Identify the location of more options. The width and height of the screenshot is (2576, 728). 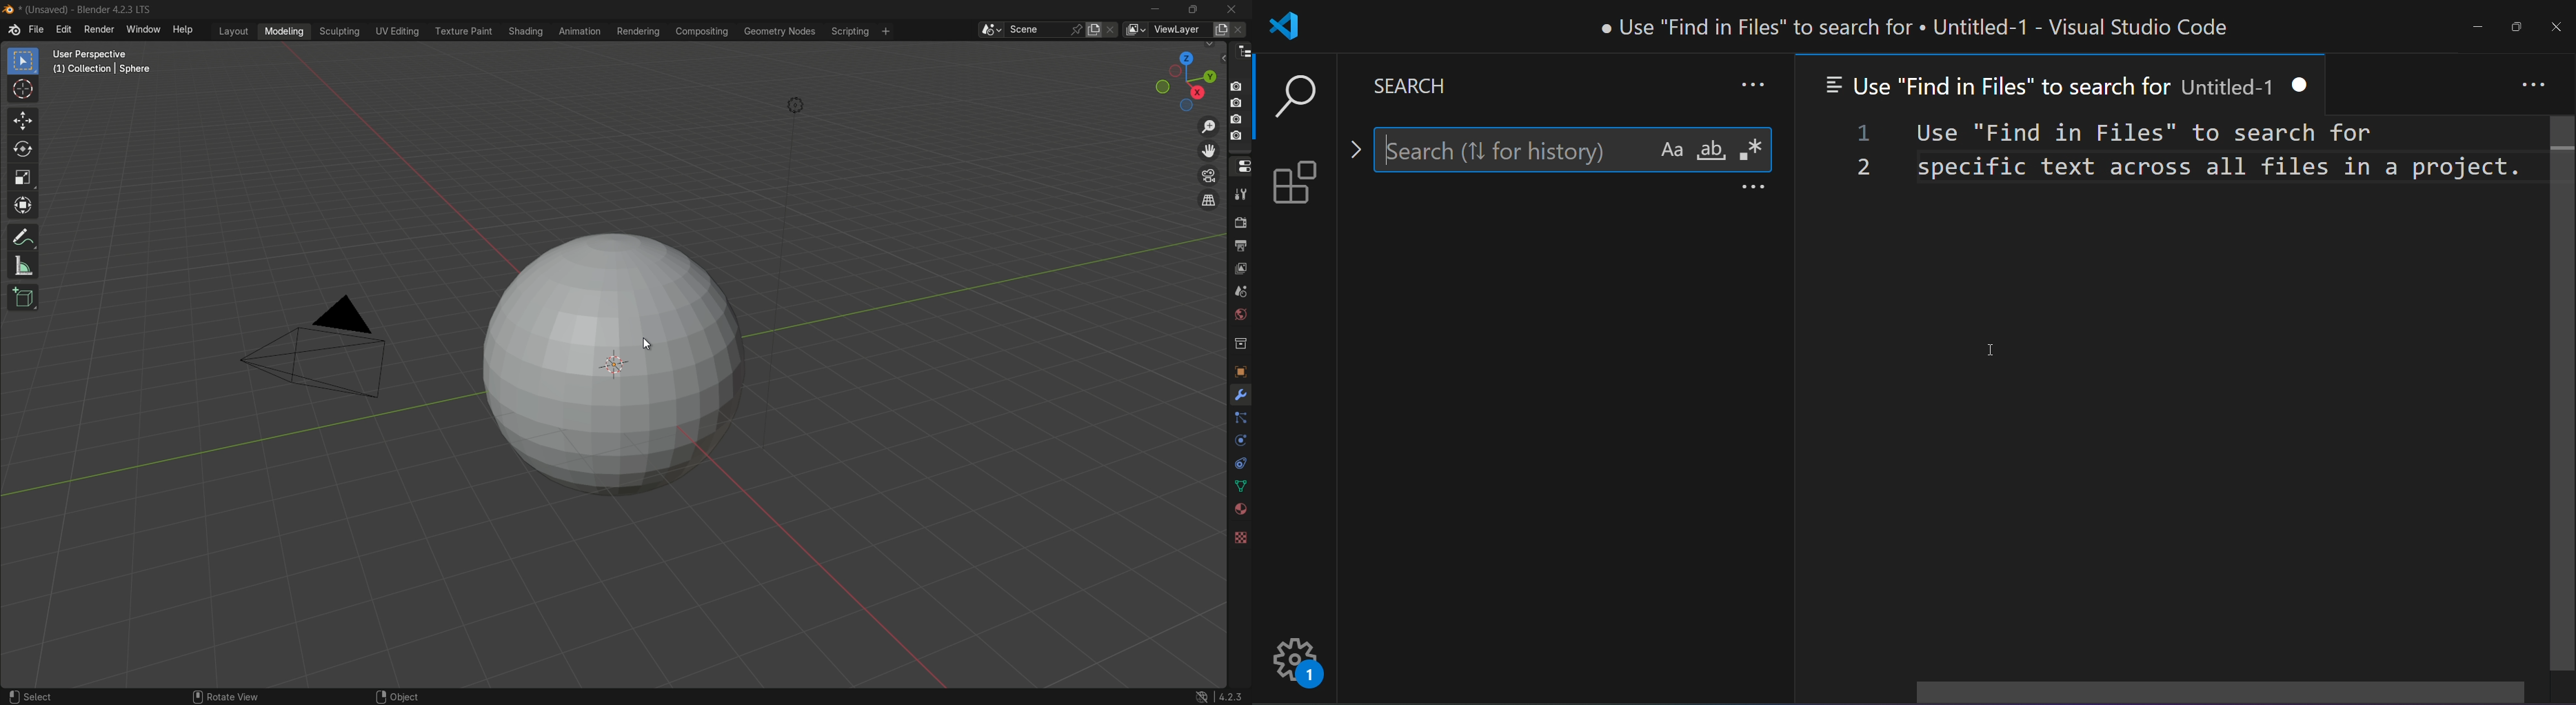
(1746, 188).